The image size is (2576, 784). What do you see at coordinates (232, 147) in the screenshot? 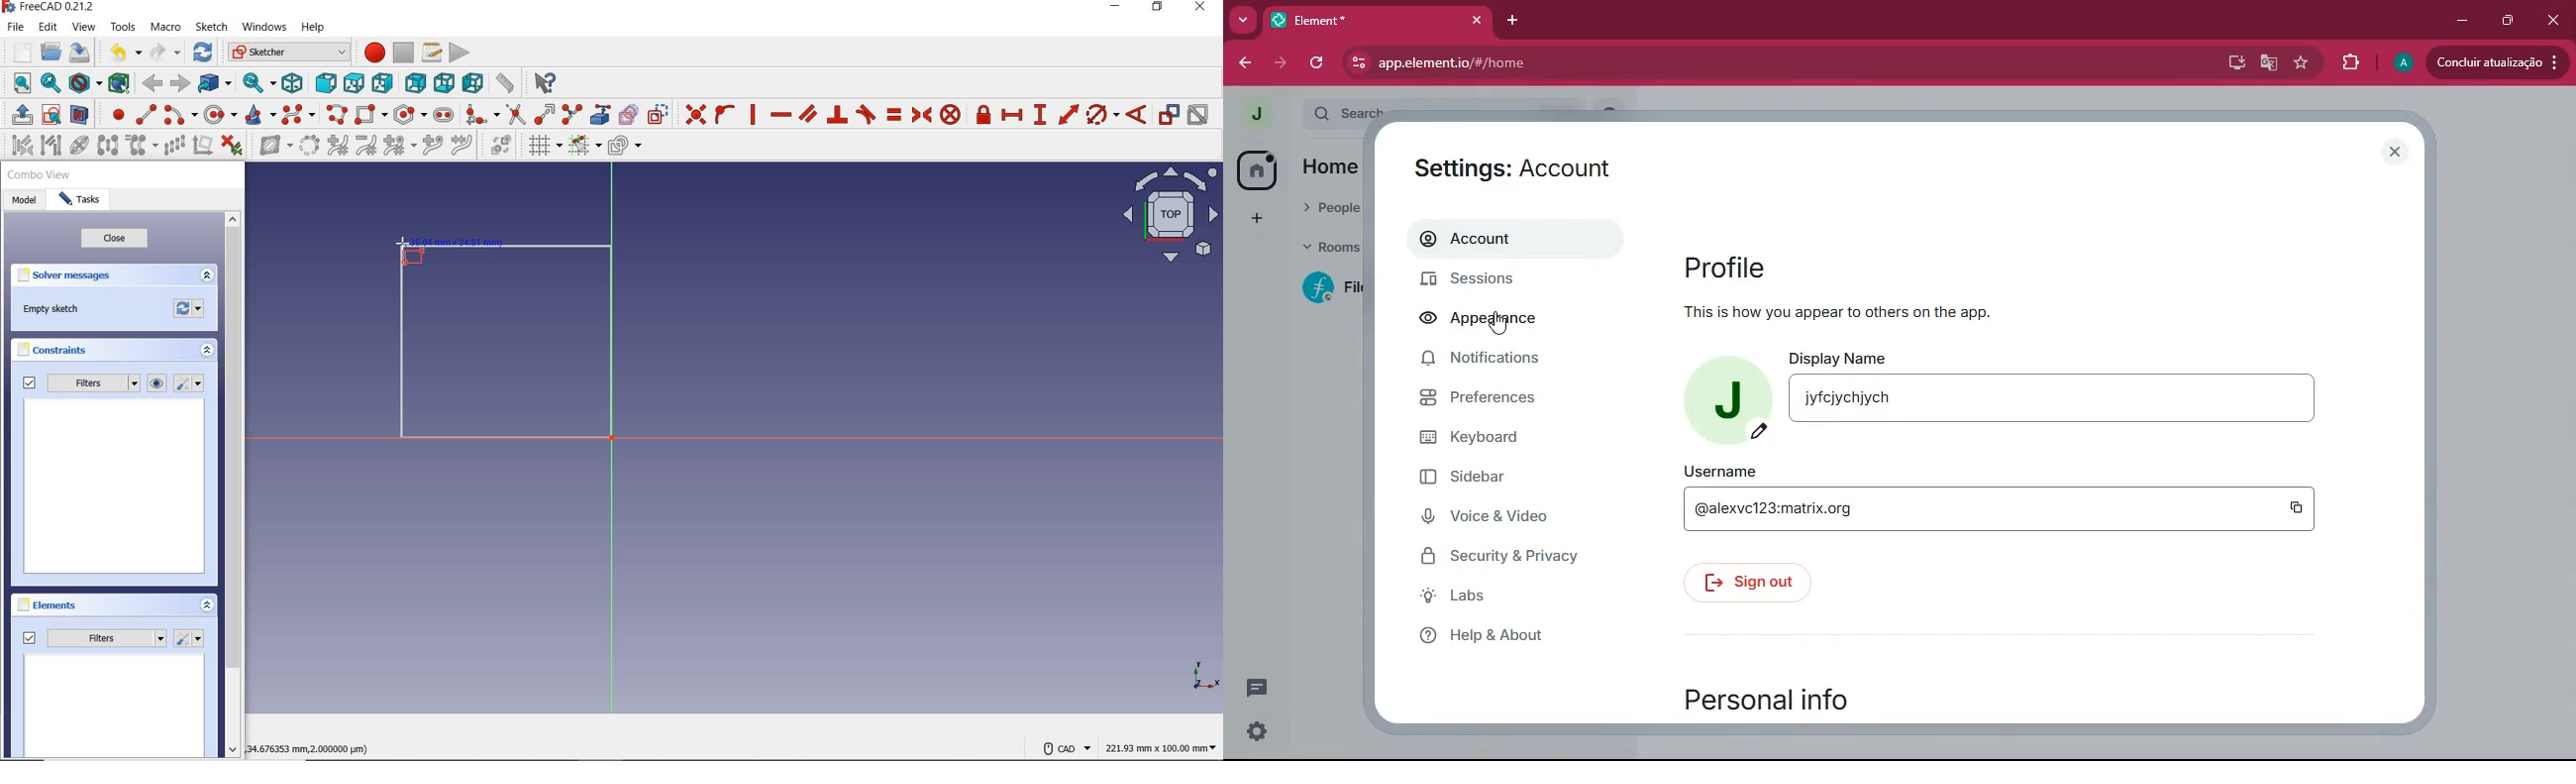
I see `delete all constrains` at bounding box center [232, 147].